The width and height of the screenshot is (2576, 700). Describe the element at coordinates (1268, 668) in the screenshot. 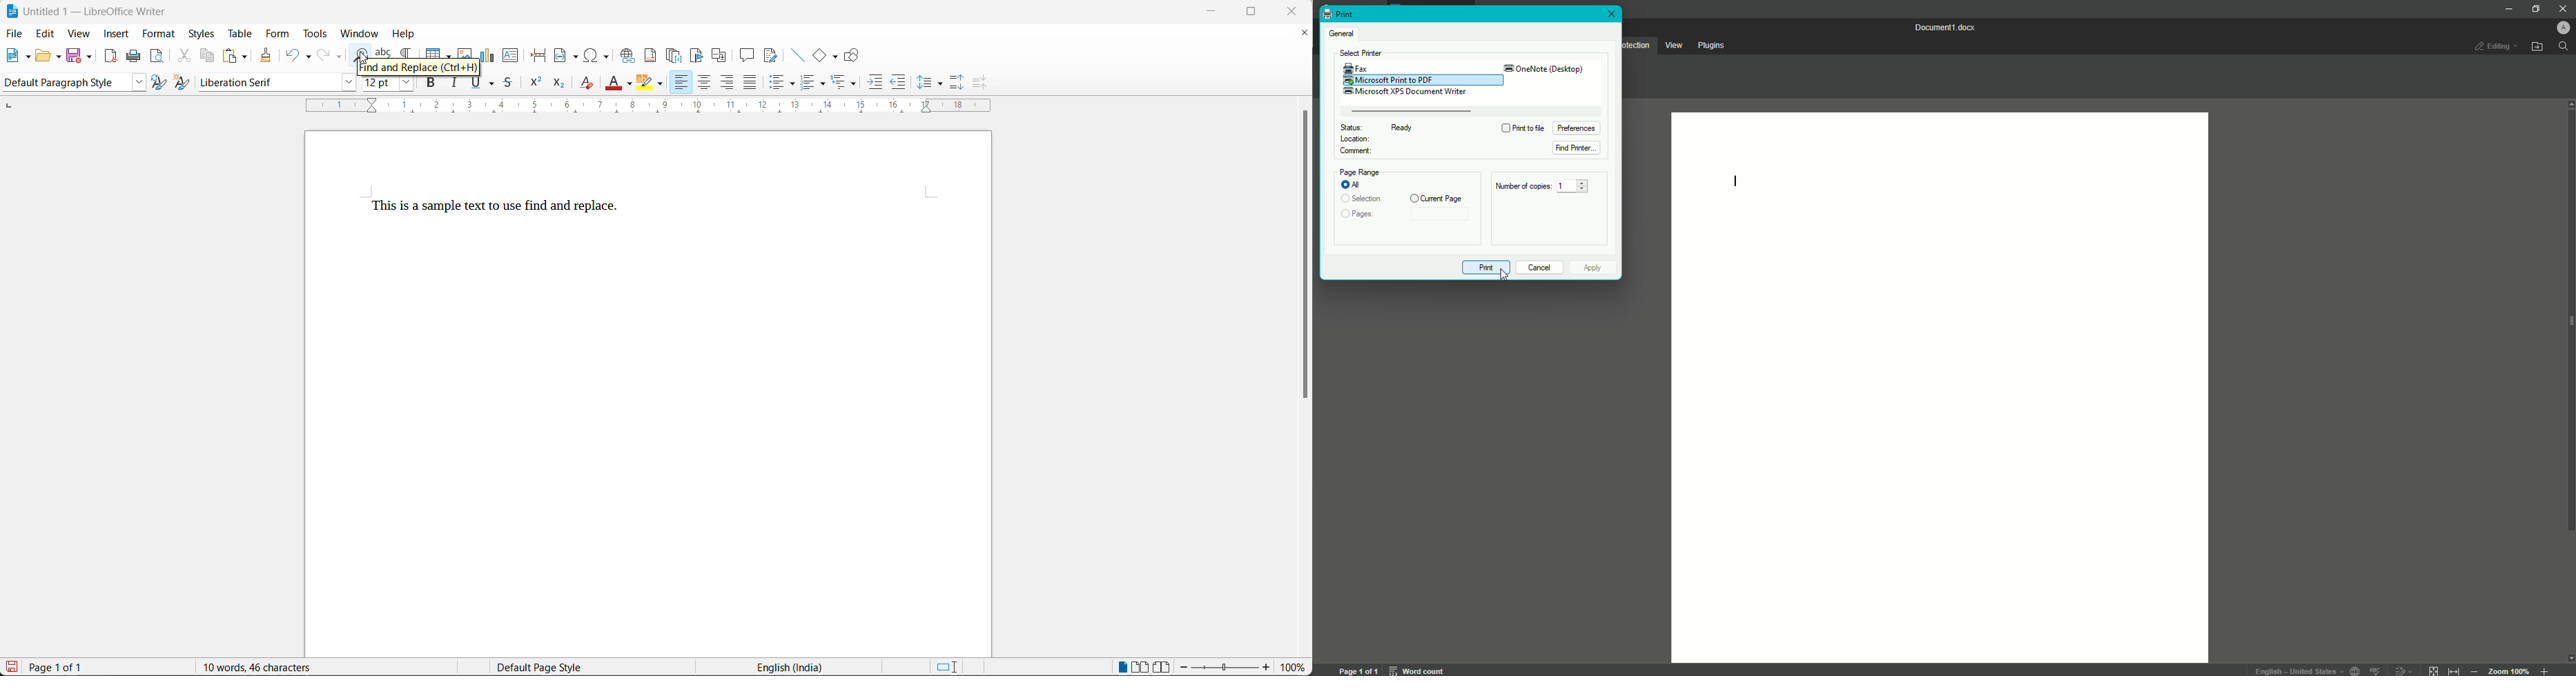

I see `increase zoom` at that location.